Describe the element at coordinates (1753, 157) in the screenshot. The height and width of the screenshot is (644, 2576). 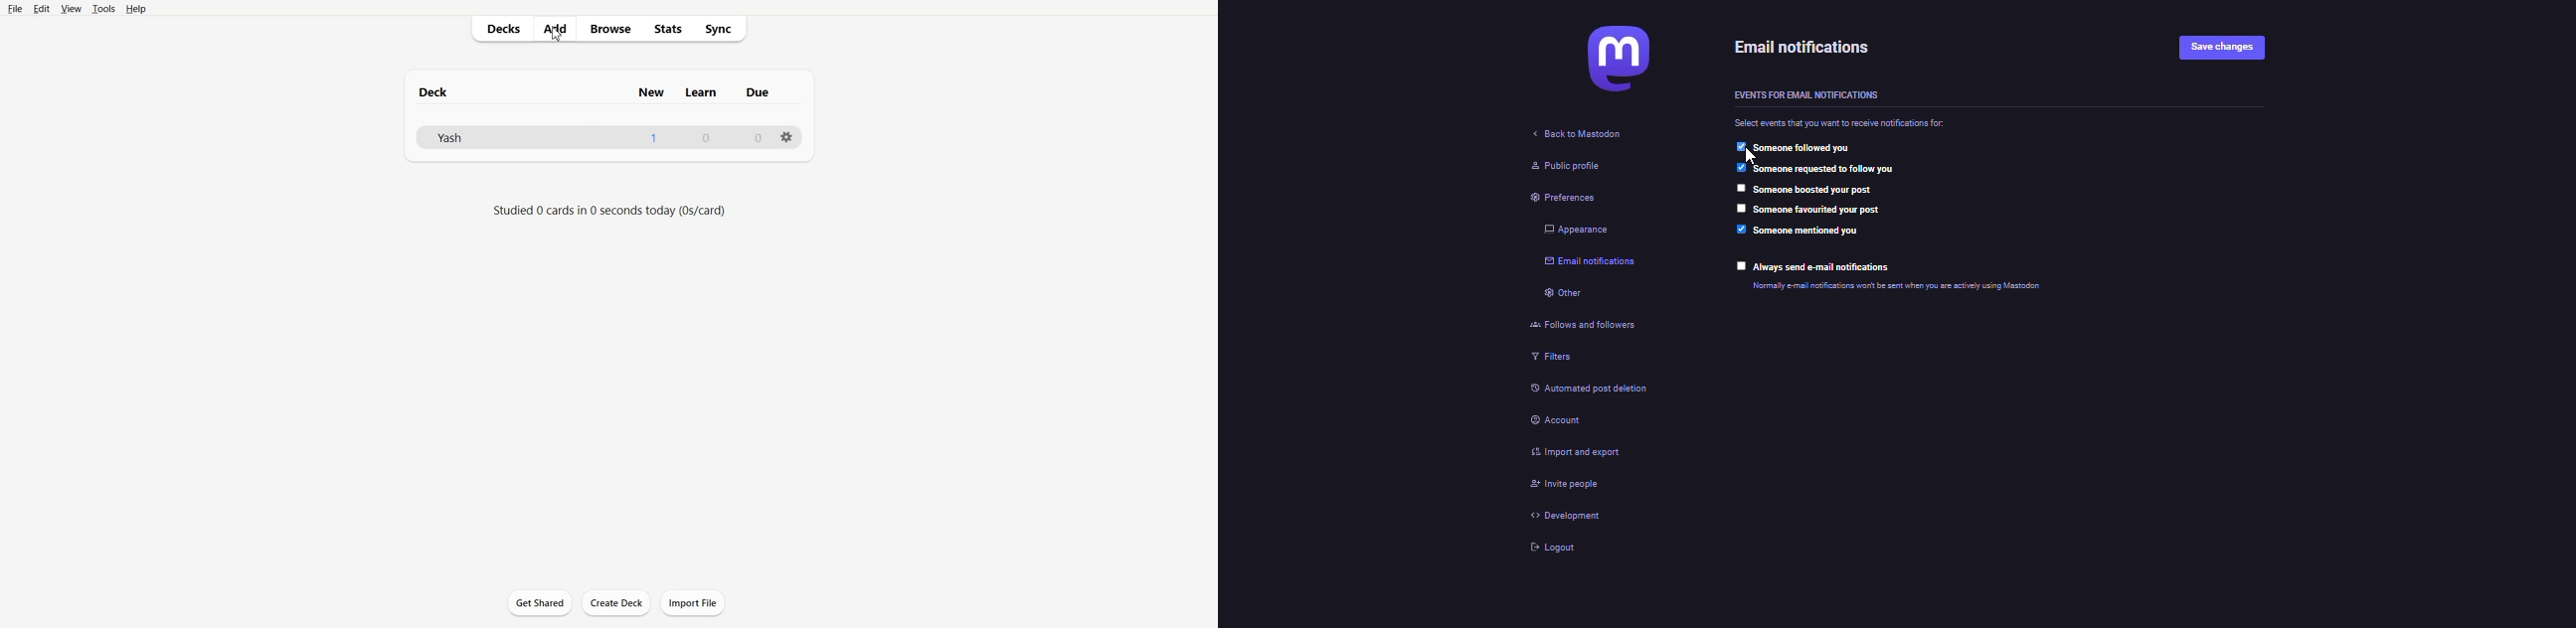
I see `cursor` at that location.